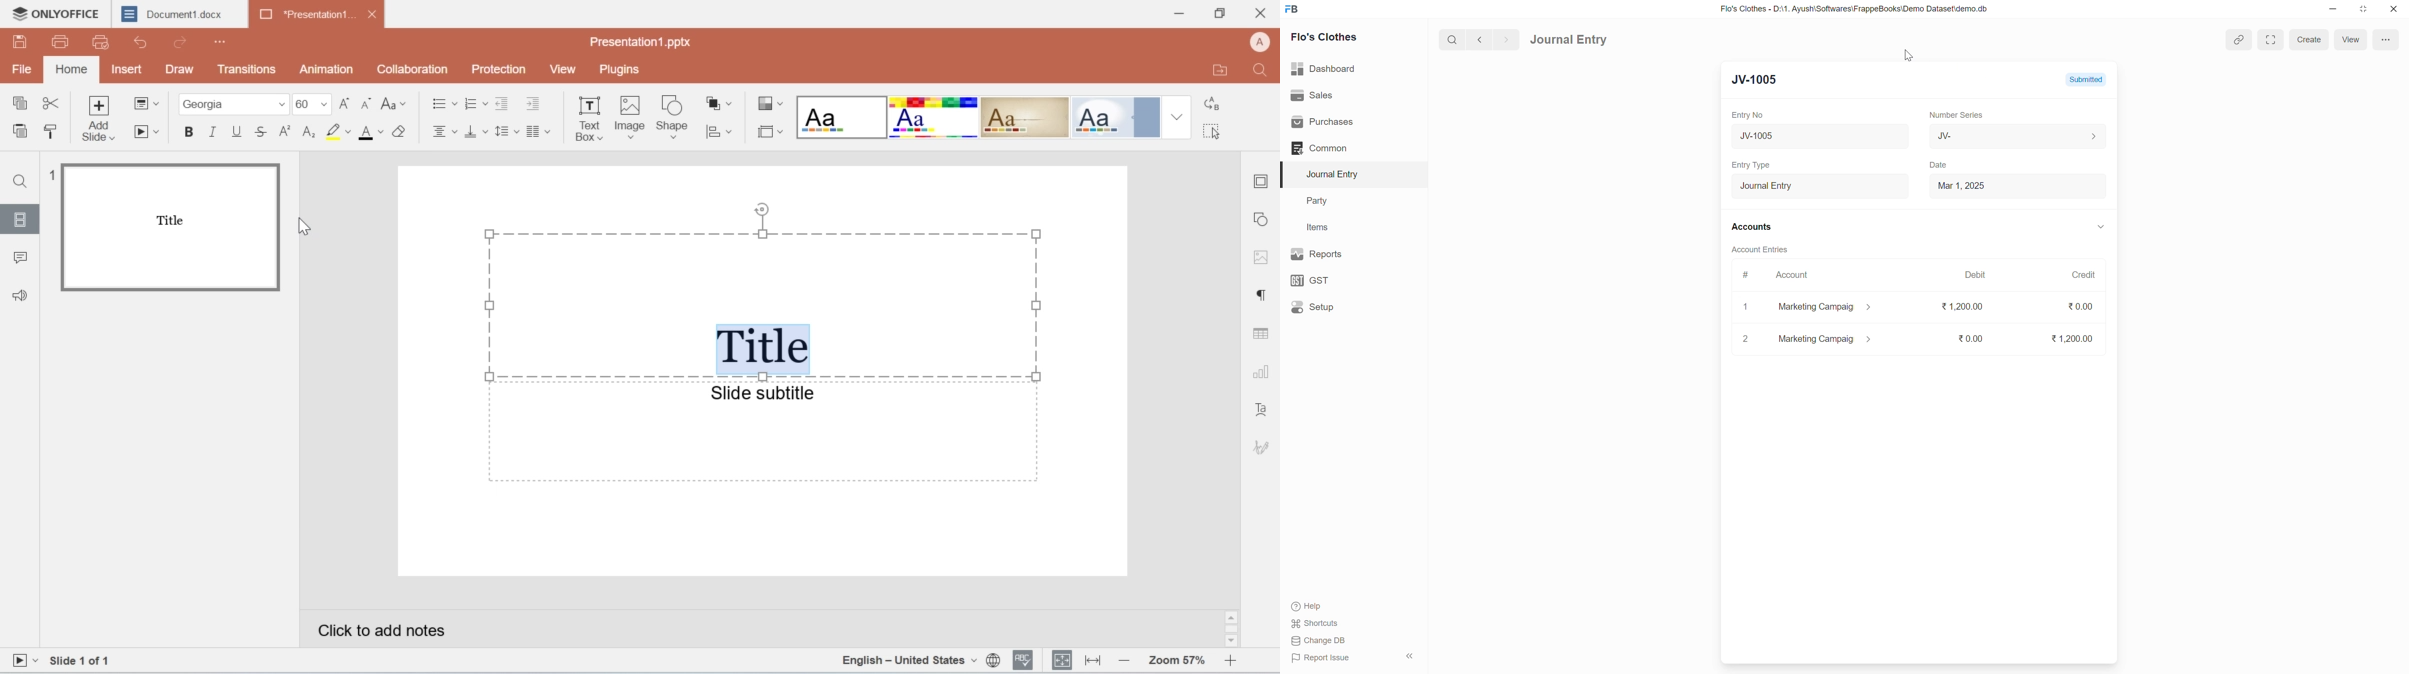  What do you see at coordinates (2018, 136) in the screenshot?
I see `JV-` at bounding box center [2018, 136].